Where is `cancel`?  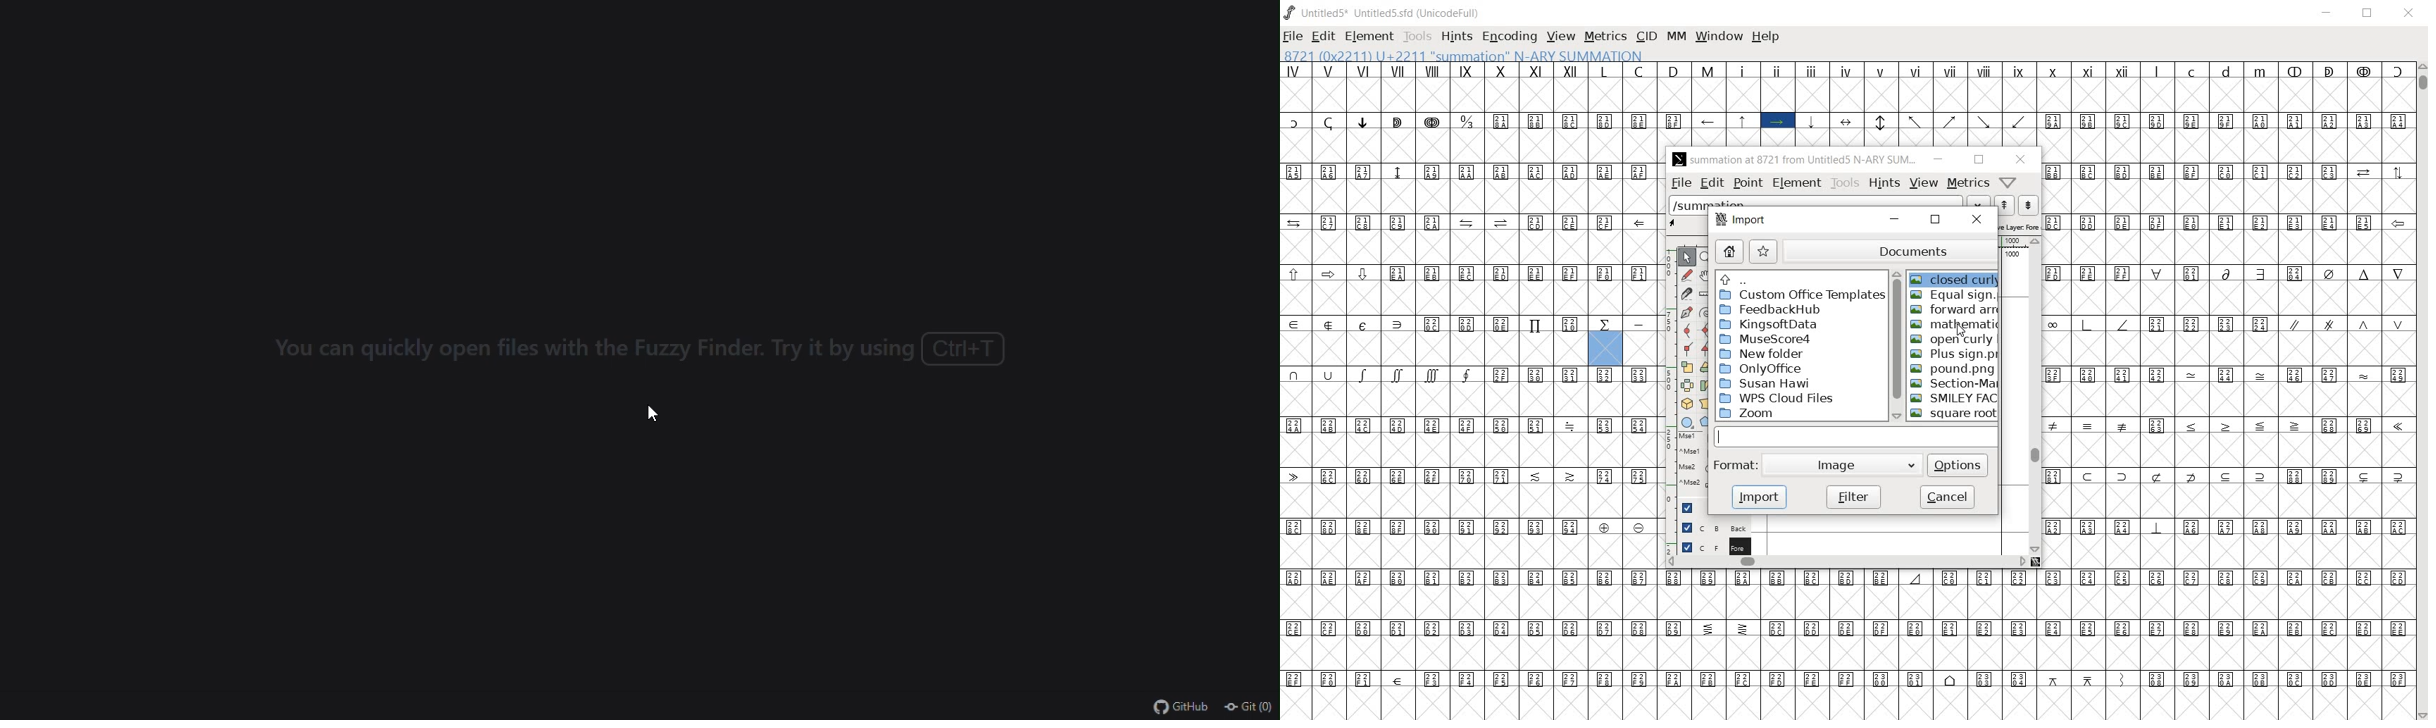 cancel is located at coordinates (1948, 497).